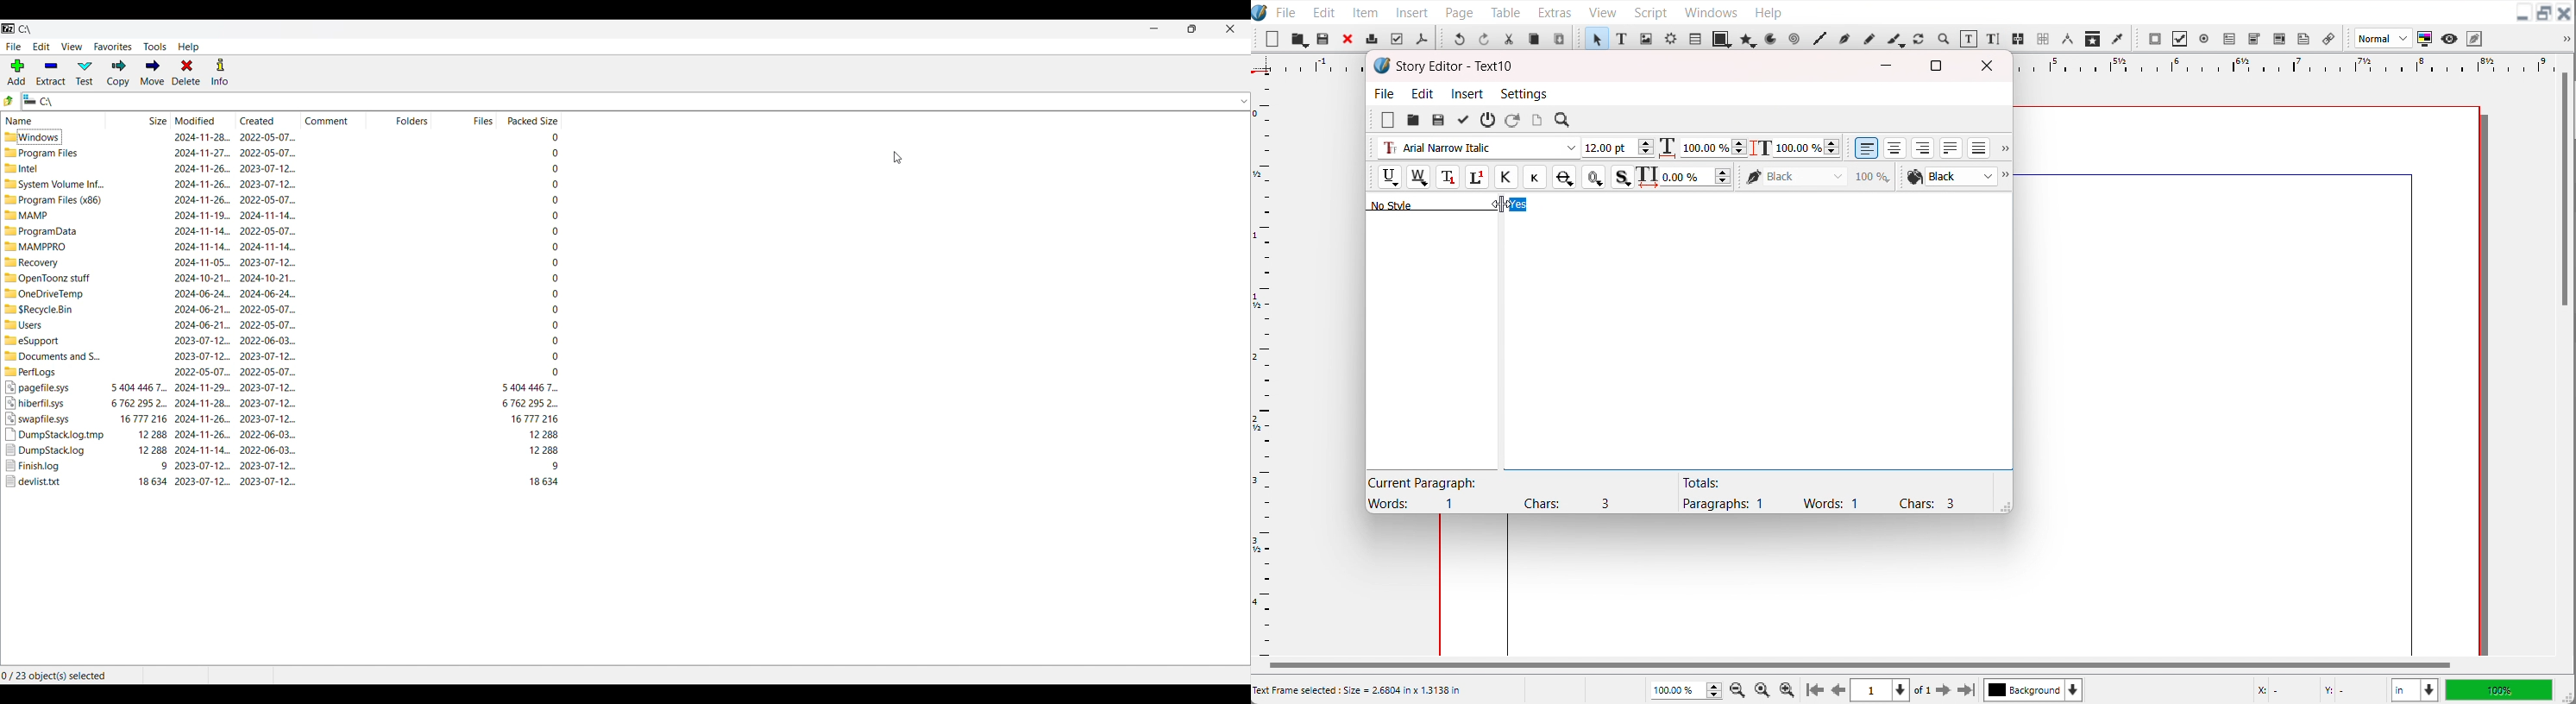 Image resolution: width=2576 pixels, height=728 pixels. I want to click on Exit without updating, so click(1488, 120).